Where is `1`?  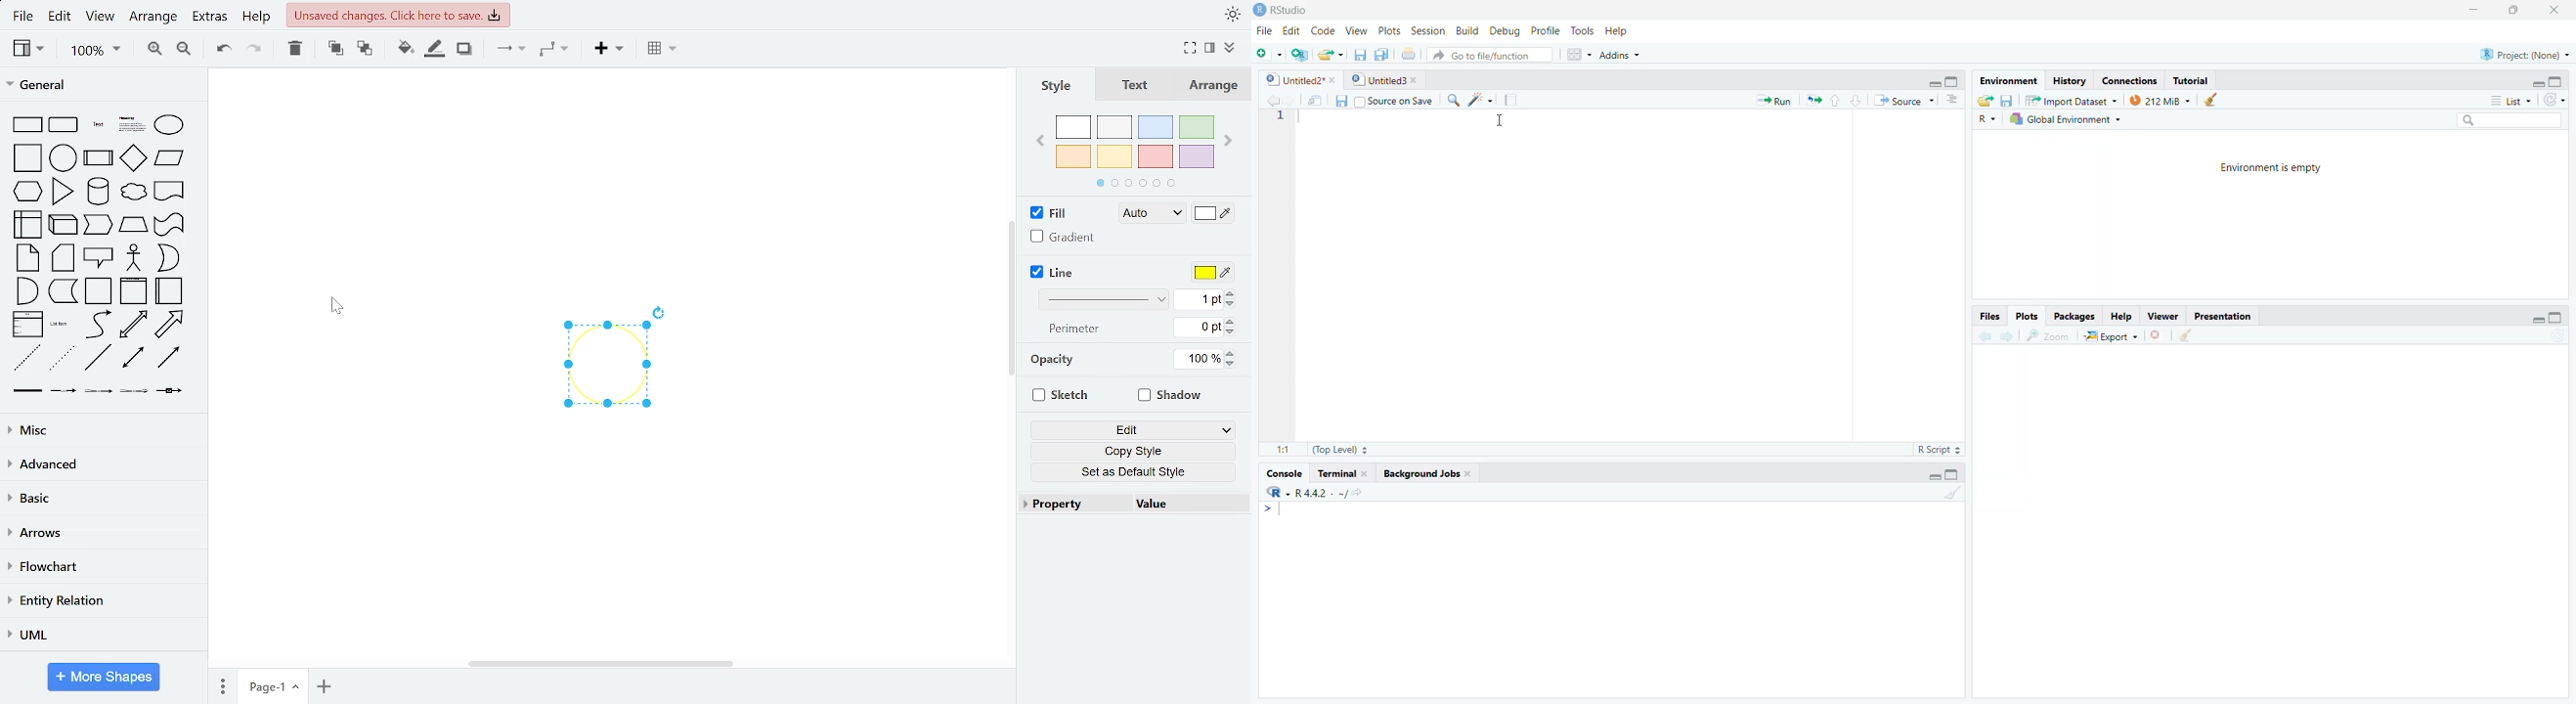
1 is located at coordinates (1284, 118).